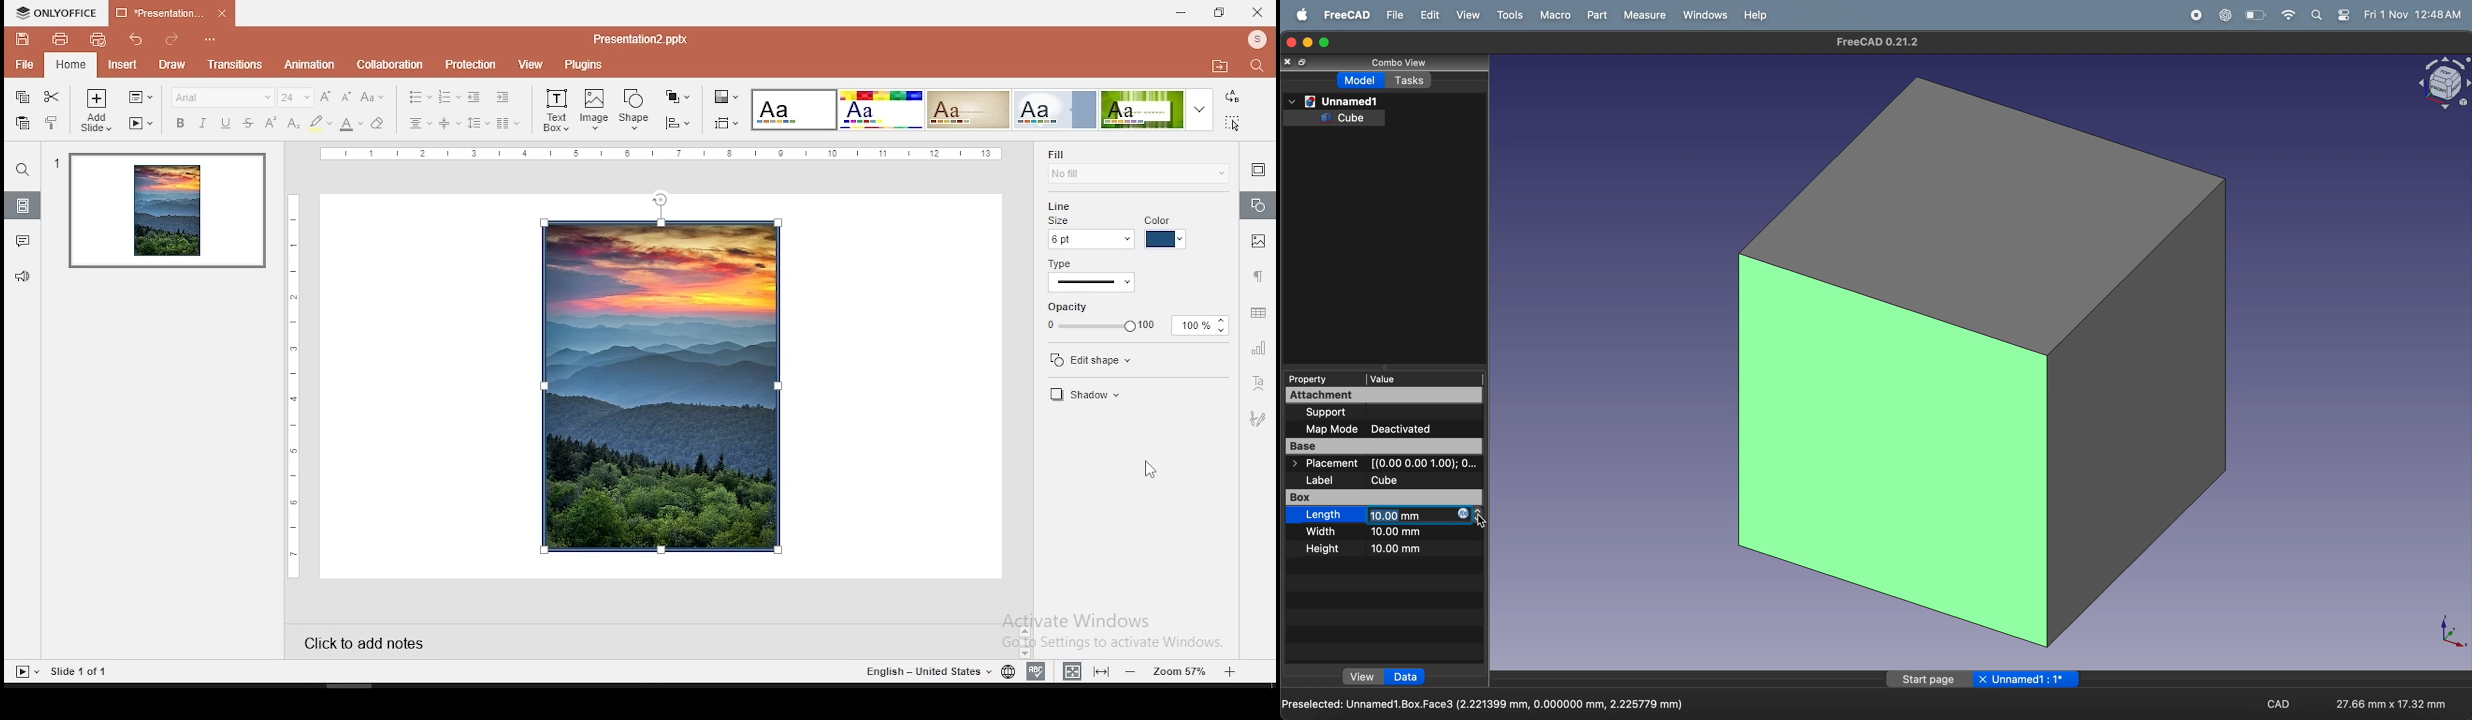  Describe the element at coordinates (1465, 16) in the screenshot. I see `view` at that location.